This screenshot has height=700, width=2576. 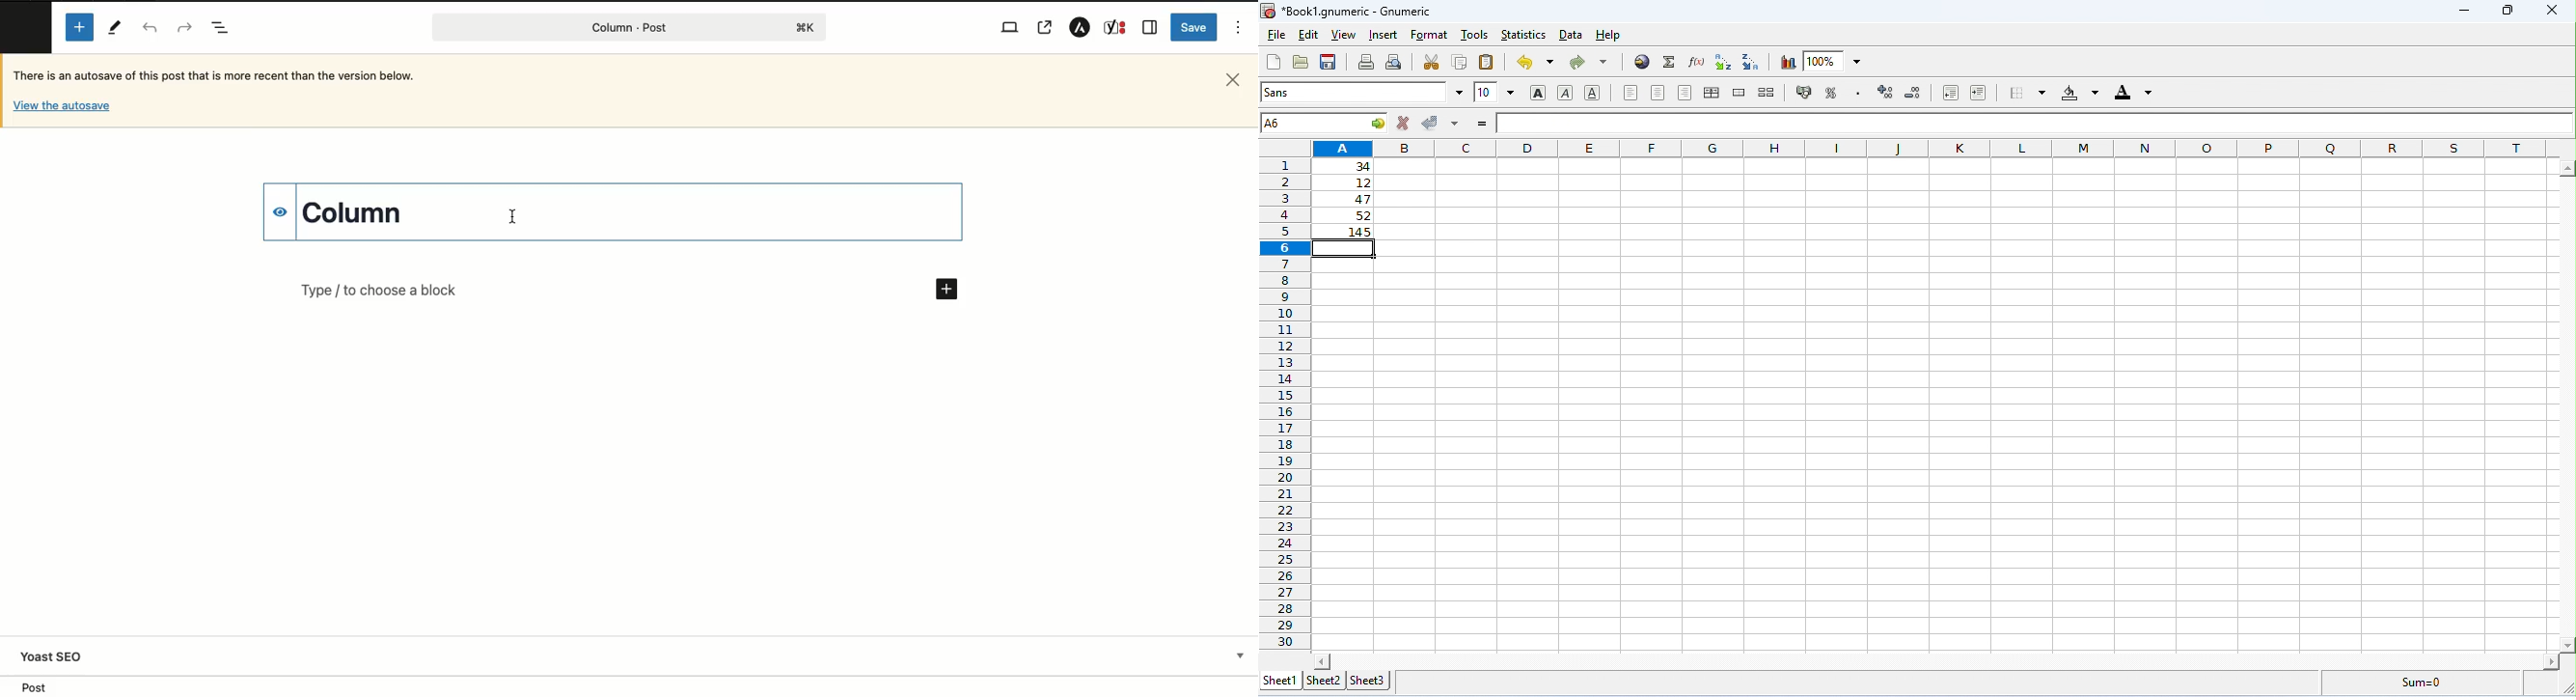 What do you see at coordinates (1346, 215) in the screenshot?
I see `52` at bounding box center [1346, 215].